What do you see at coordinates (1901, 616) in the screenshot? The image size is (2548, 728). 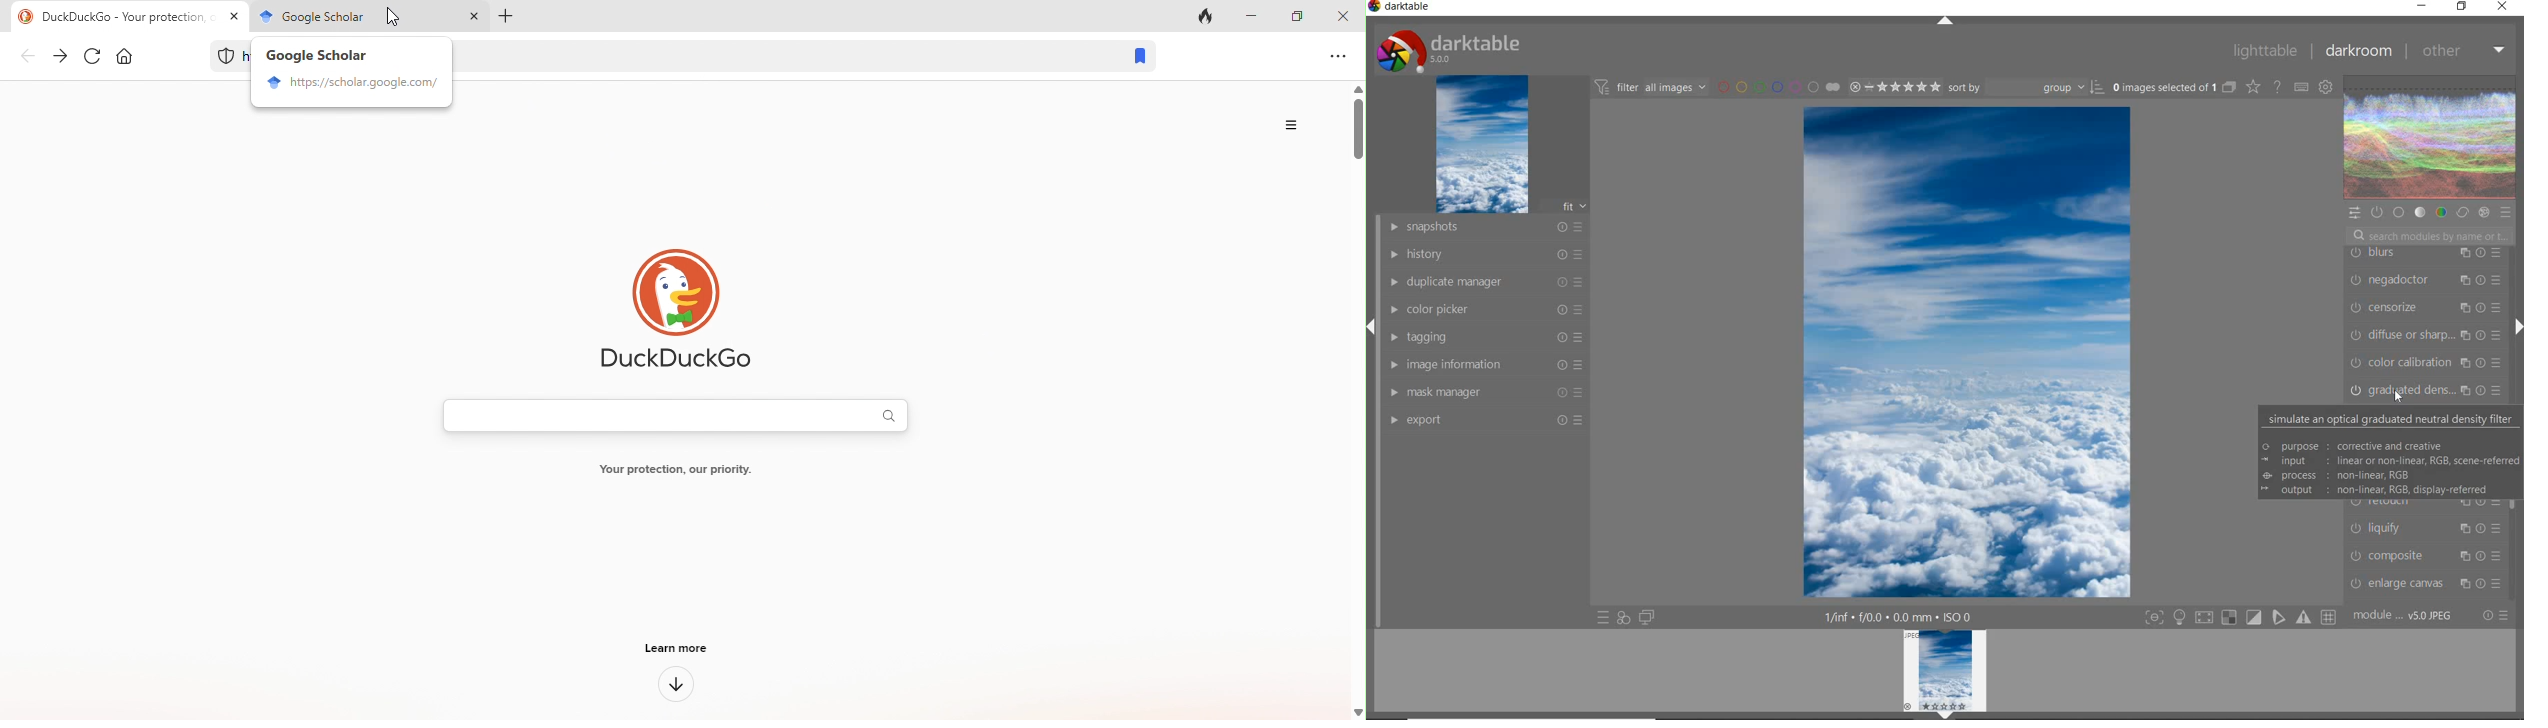 I see `1/inf f/0.0 0.0 mm ISO 0` at bounding box center [1901, 616].